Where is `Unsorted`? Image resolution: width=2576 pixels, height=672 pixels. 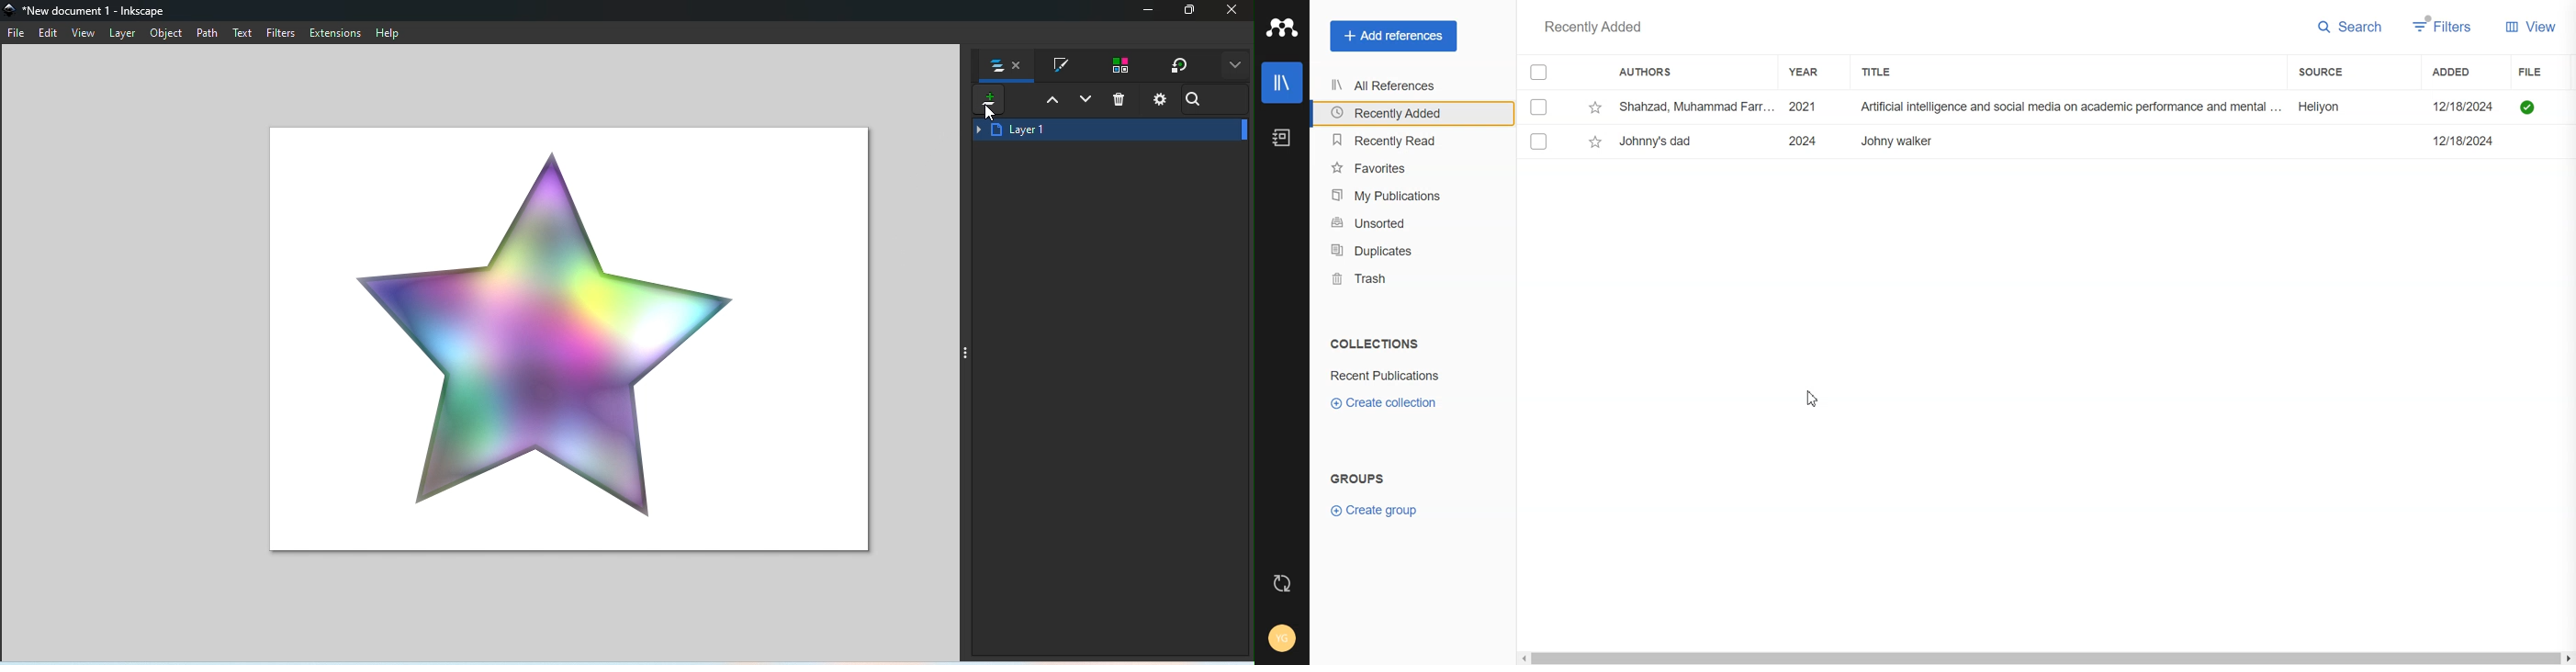
Unsorted is located at coordinates (1408, 223).